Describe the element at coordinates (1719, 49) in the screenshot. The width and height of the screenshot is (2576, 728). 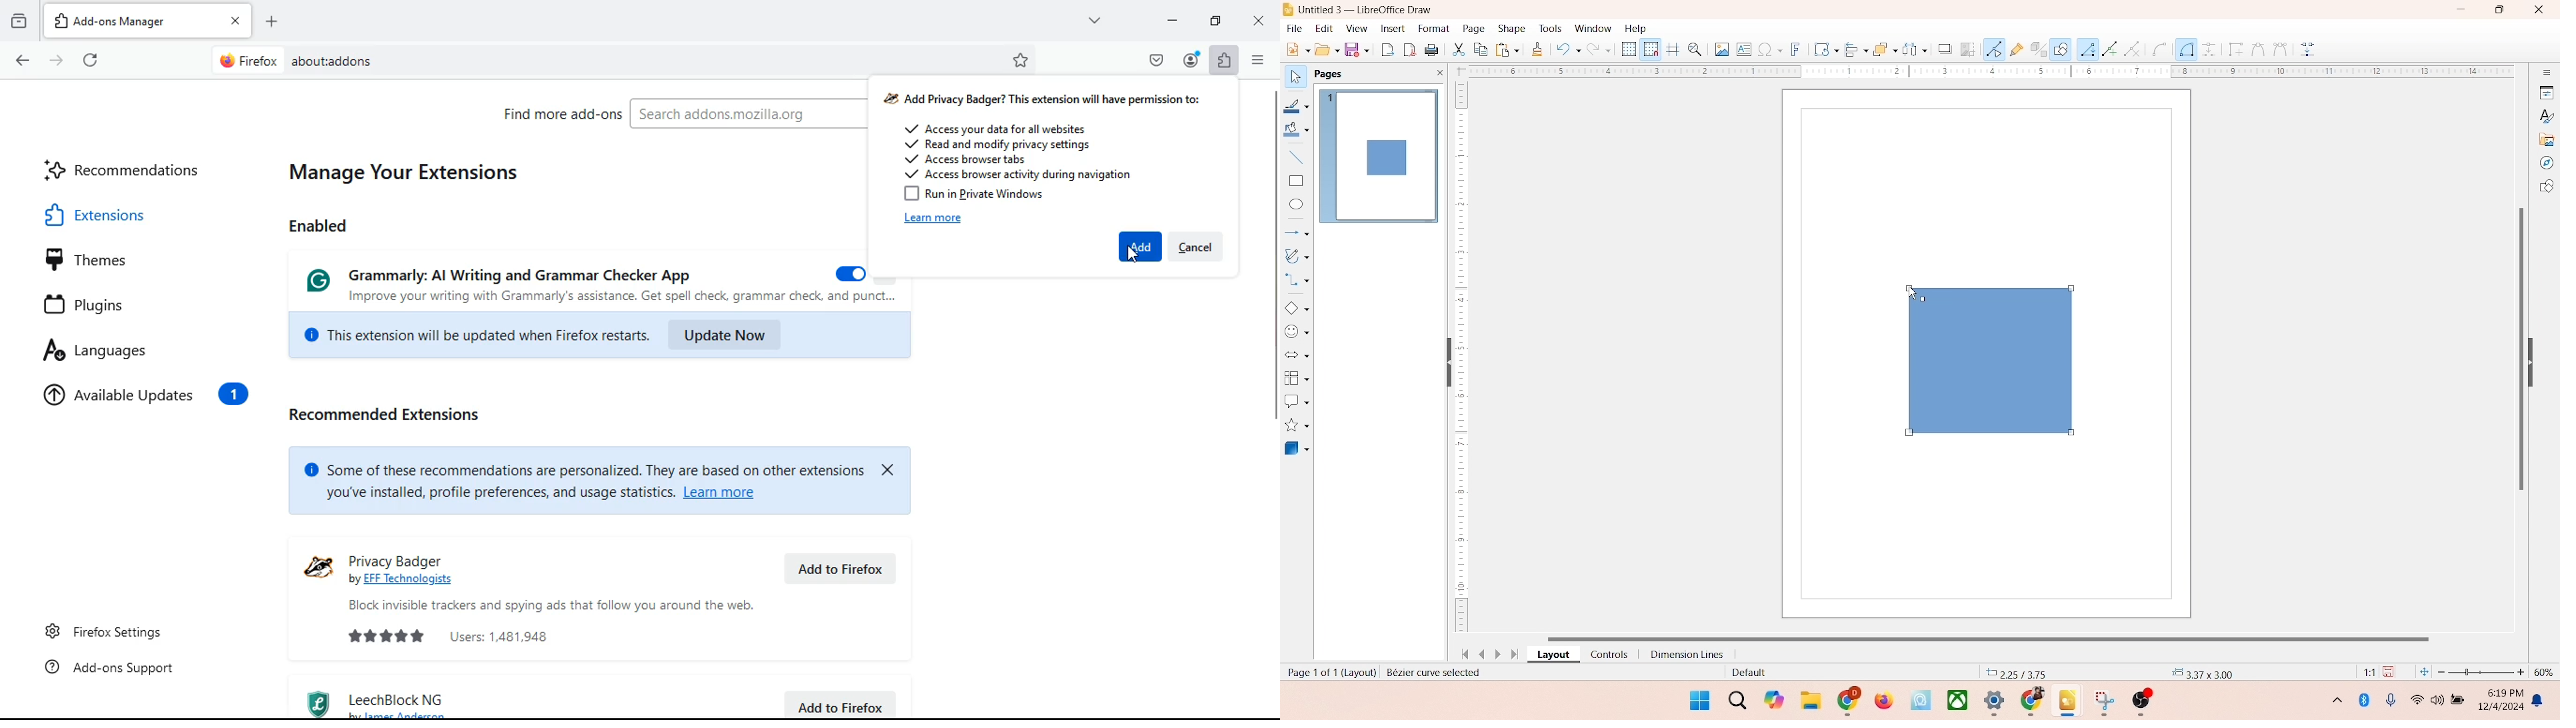
I see `image` at that location.